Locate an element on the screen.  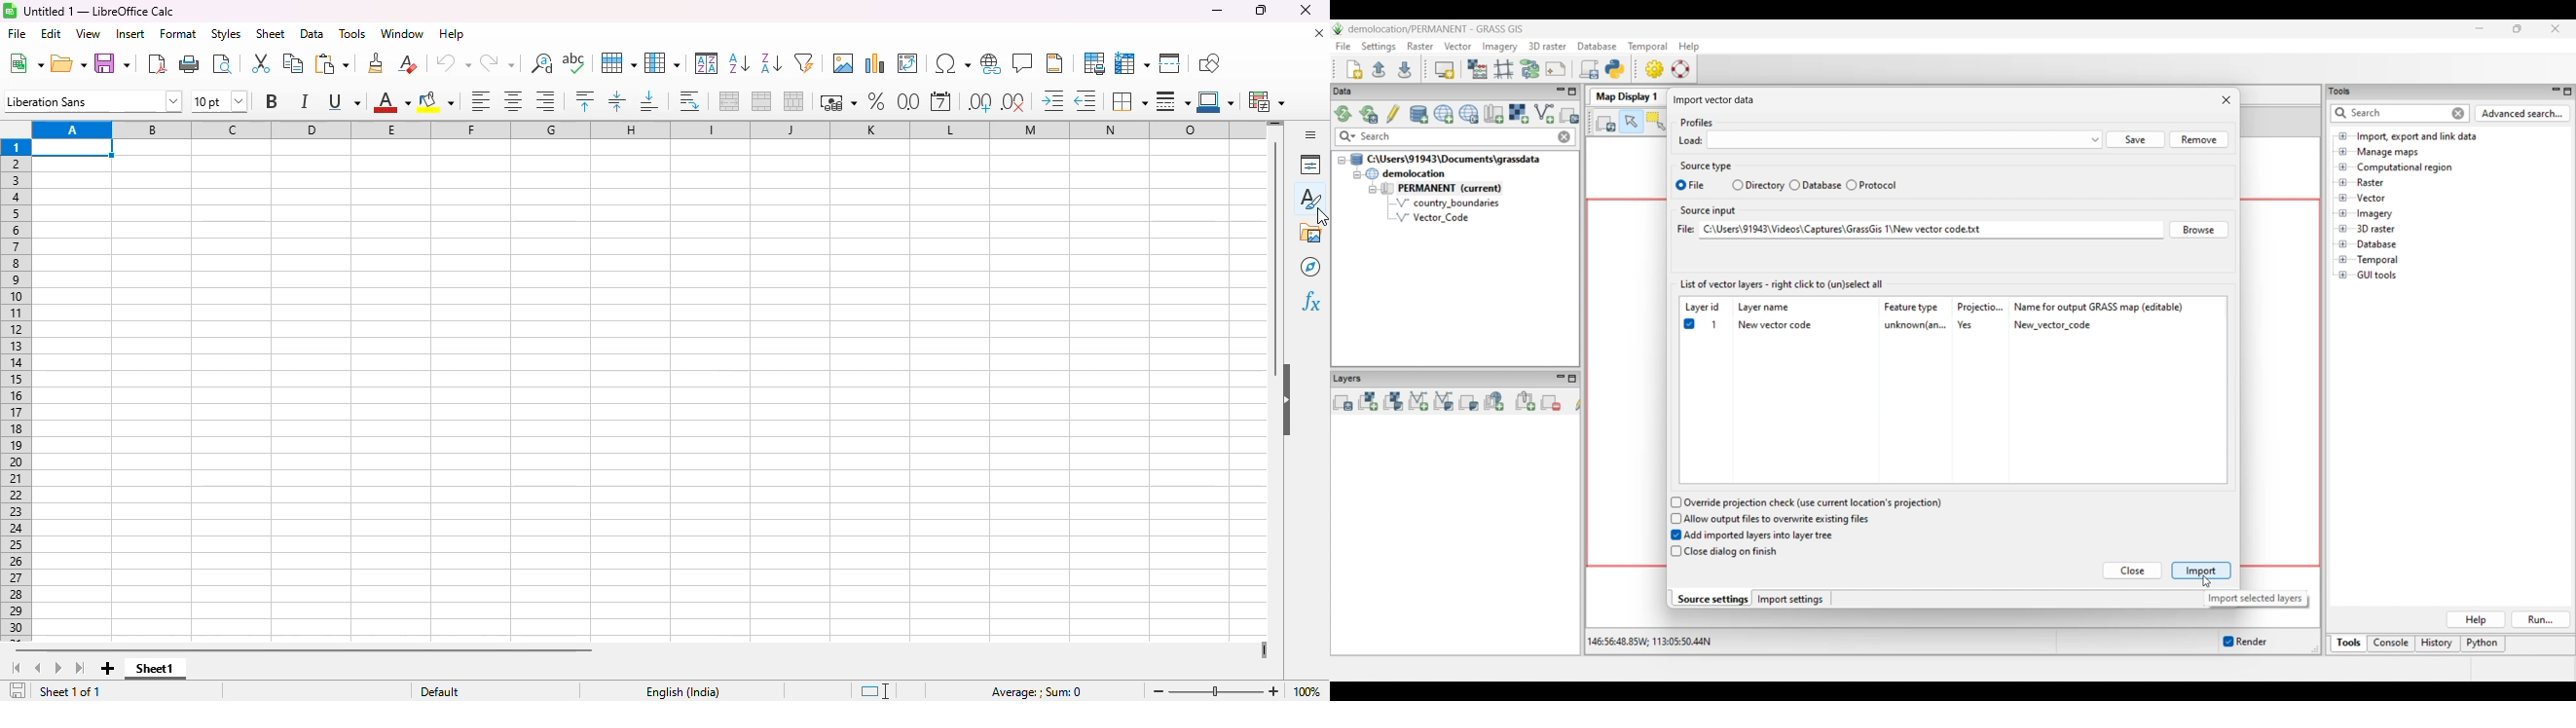
rows is located at coordinates (17, 390).